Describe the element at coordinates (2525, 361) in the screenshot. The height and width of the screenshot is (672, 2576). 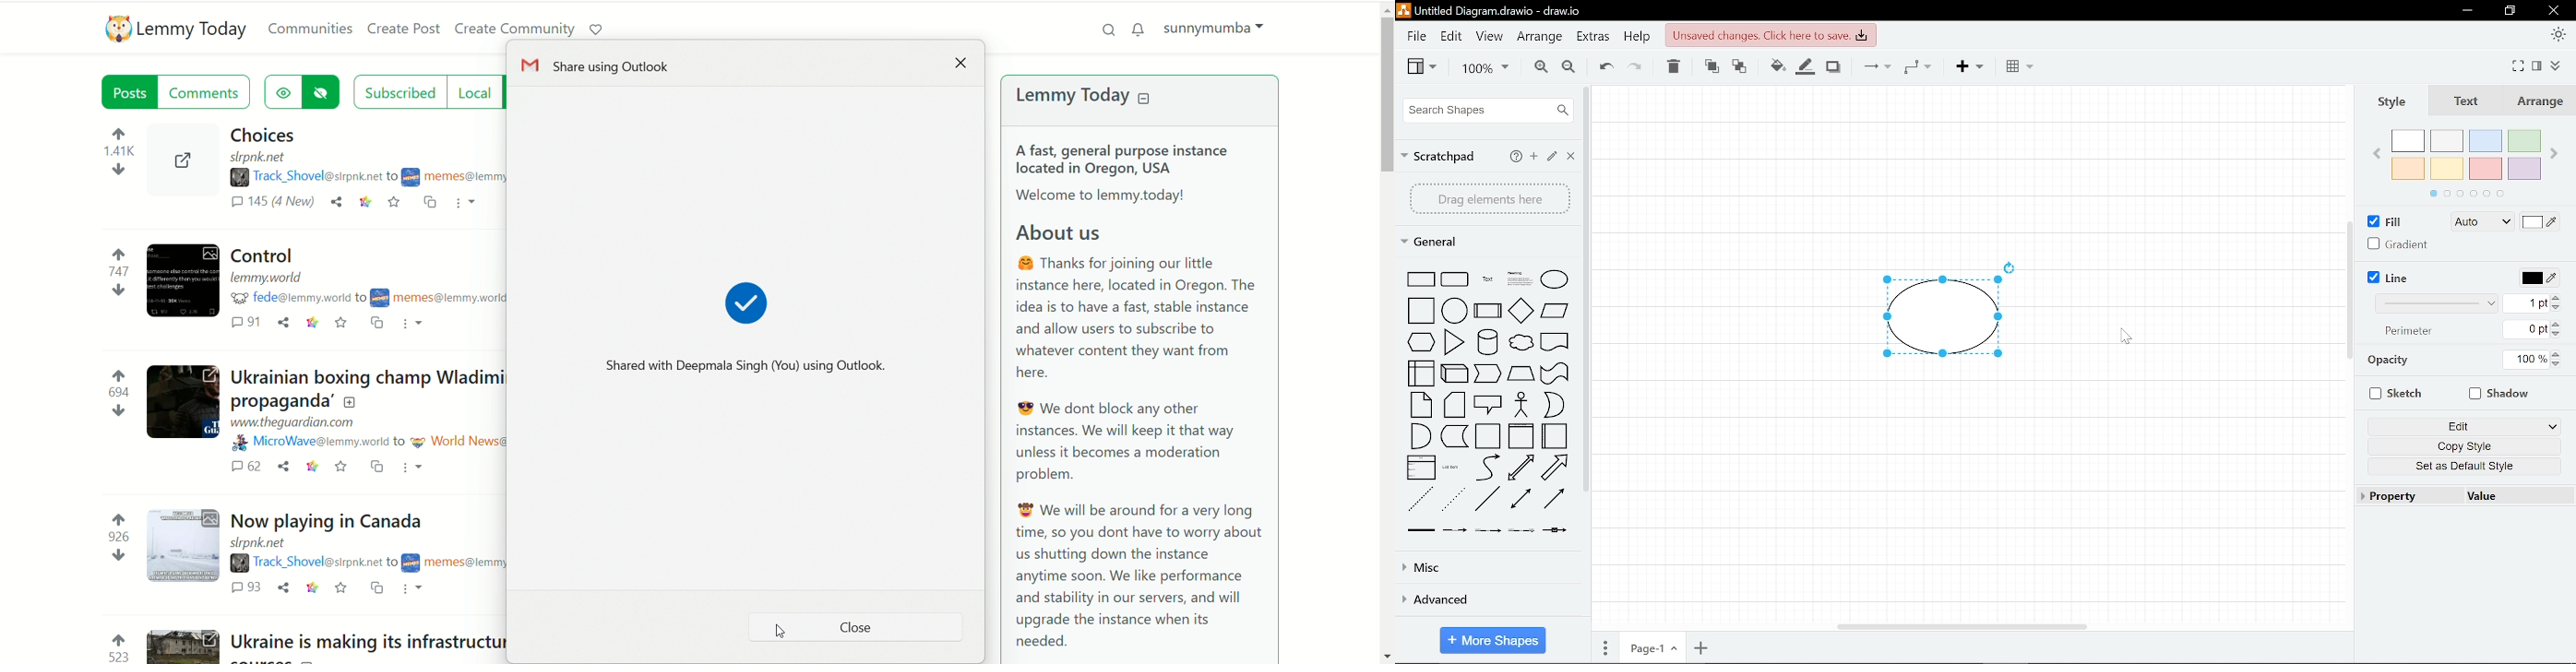
I see `Current opacity` at that location.